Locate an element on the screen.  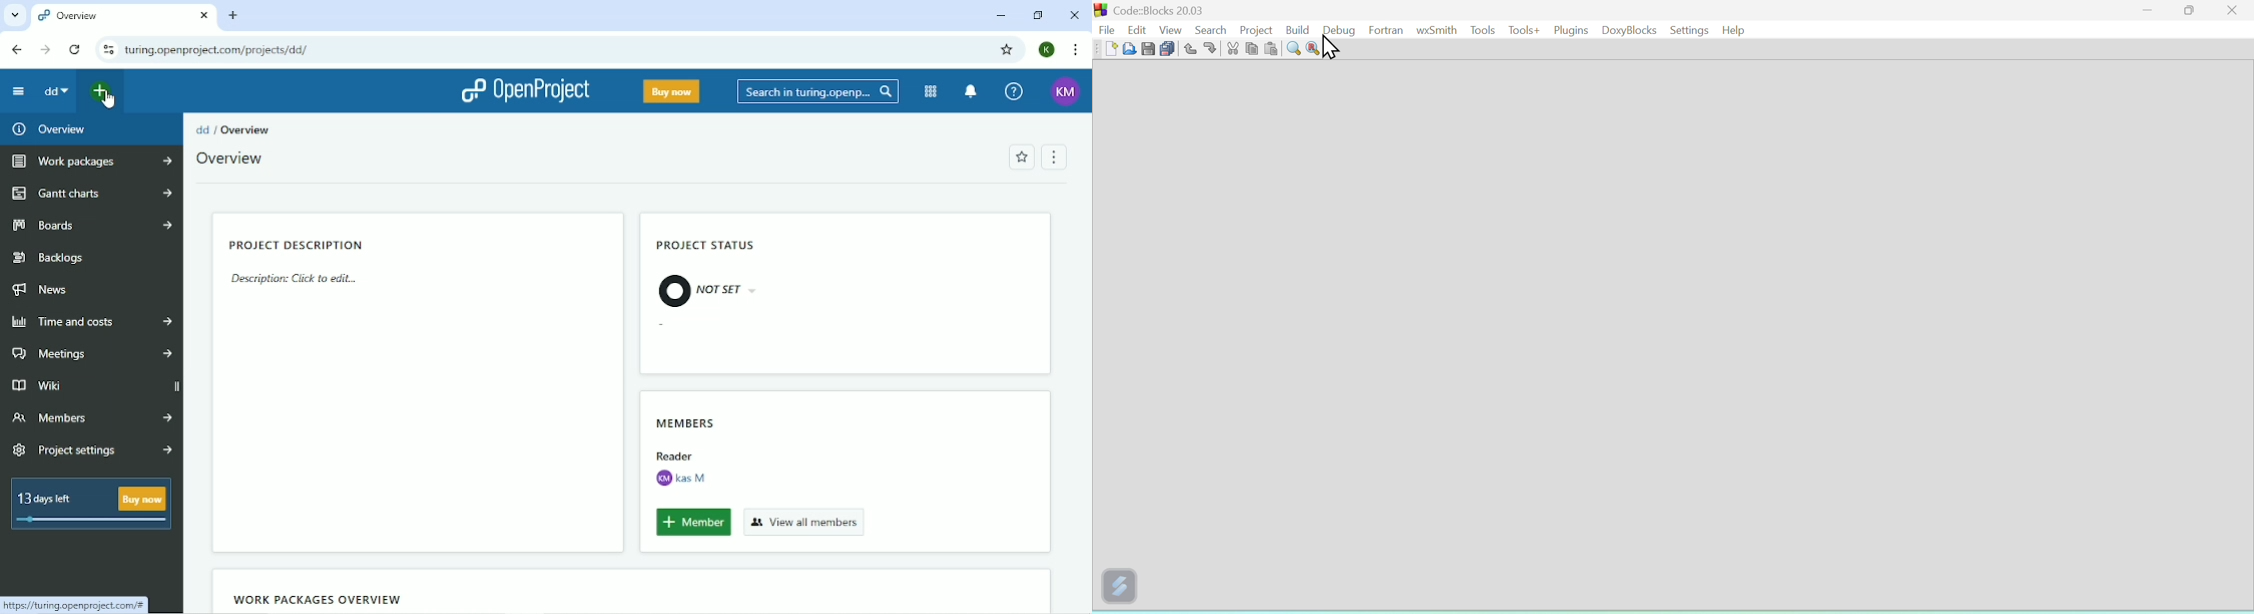
Tools+ is located at coordinates (1521, 29).